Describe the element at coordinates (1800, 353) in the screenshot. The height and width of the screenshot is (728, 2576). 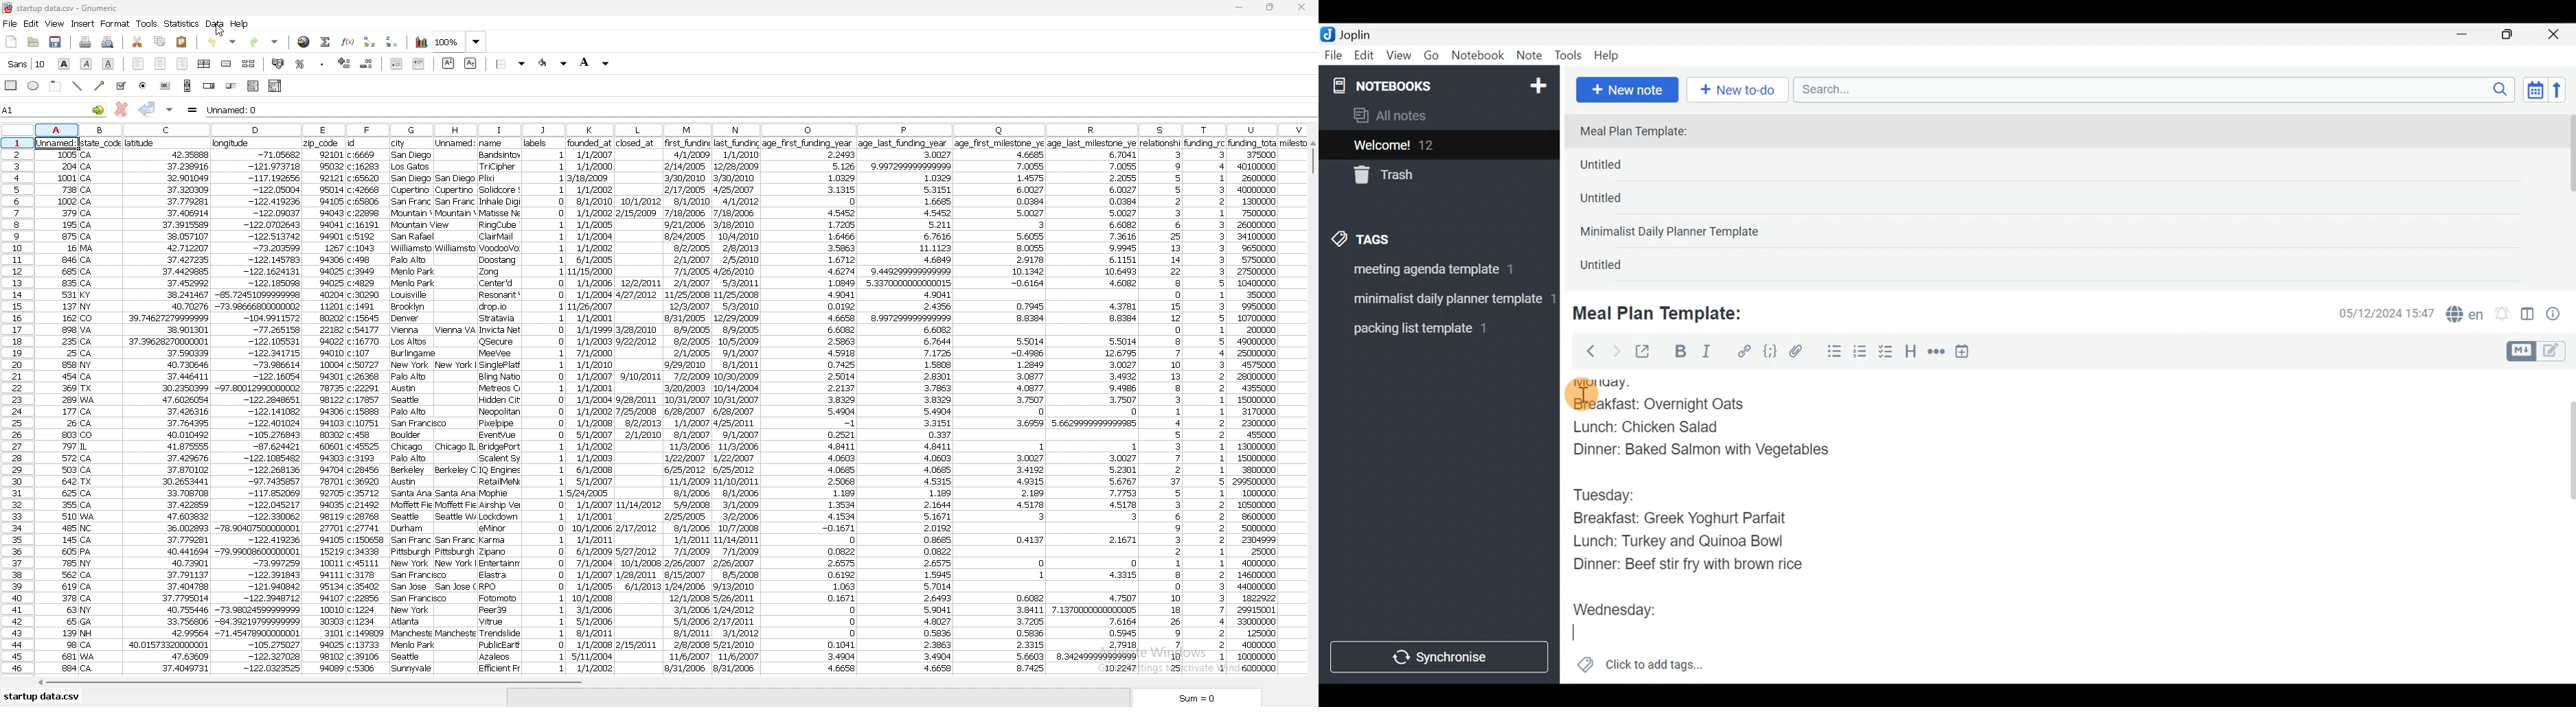
I see `Attach file` at that location.